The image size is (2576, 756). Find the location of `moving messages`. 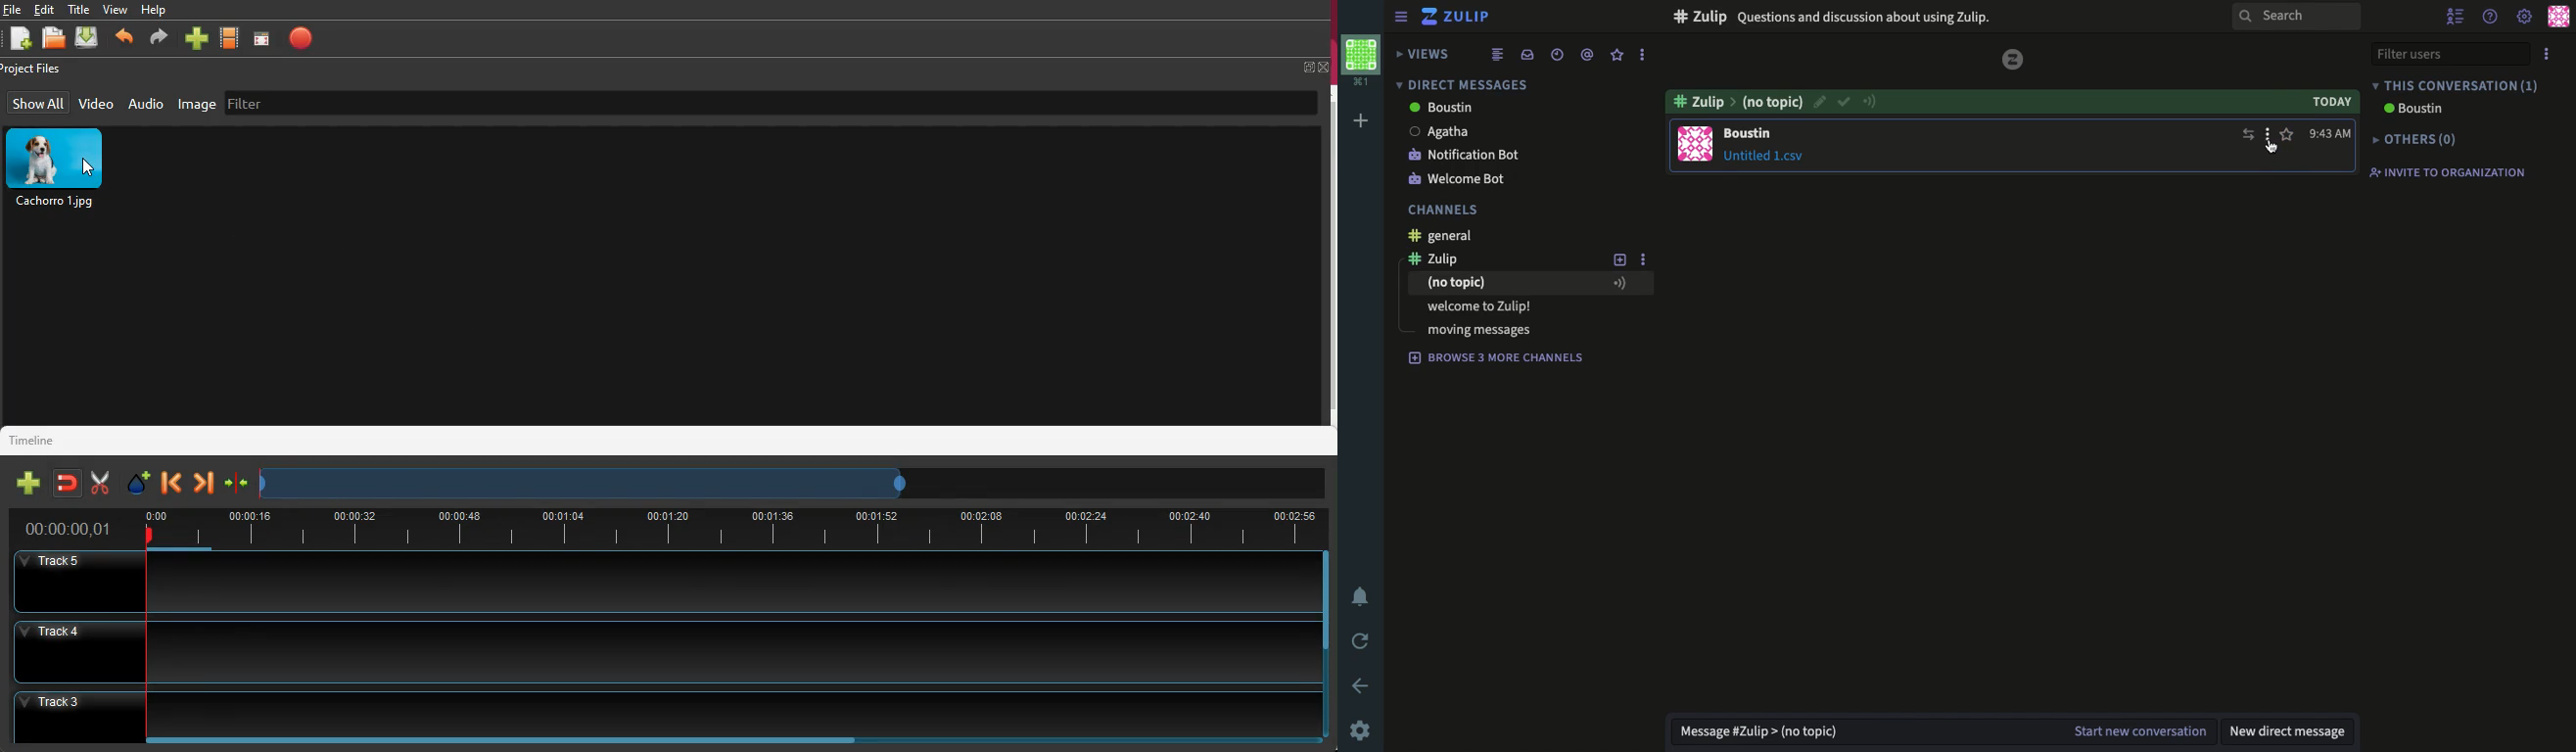

moving messages is located at coordinates (1479, 330).